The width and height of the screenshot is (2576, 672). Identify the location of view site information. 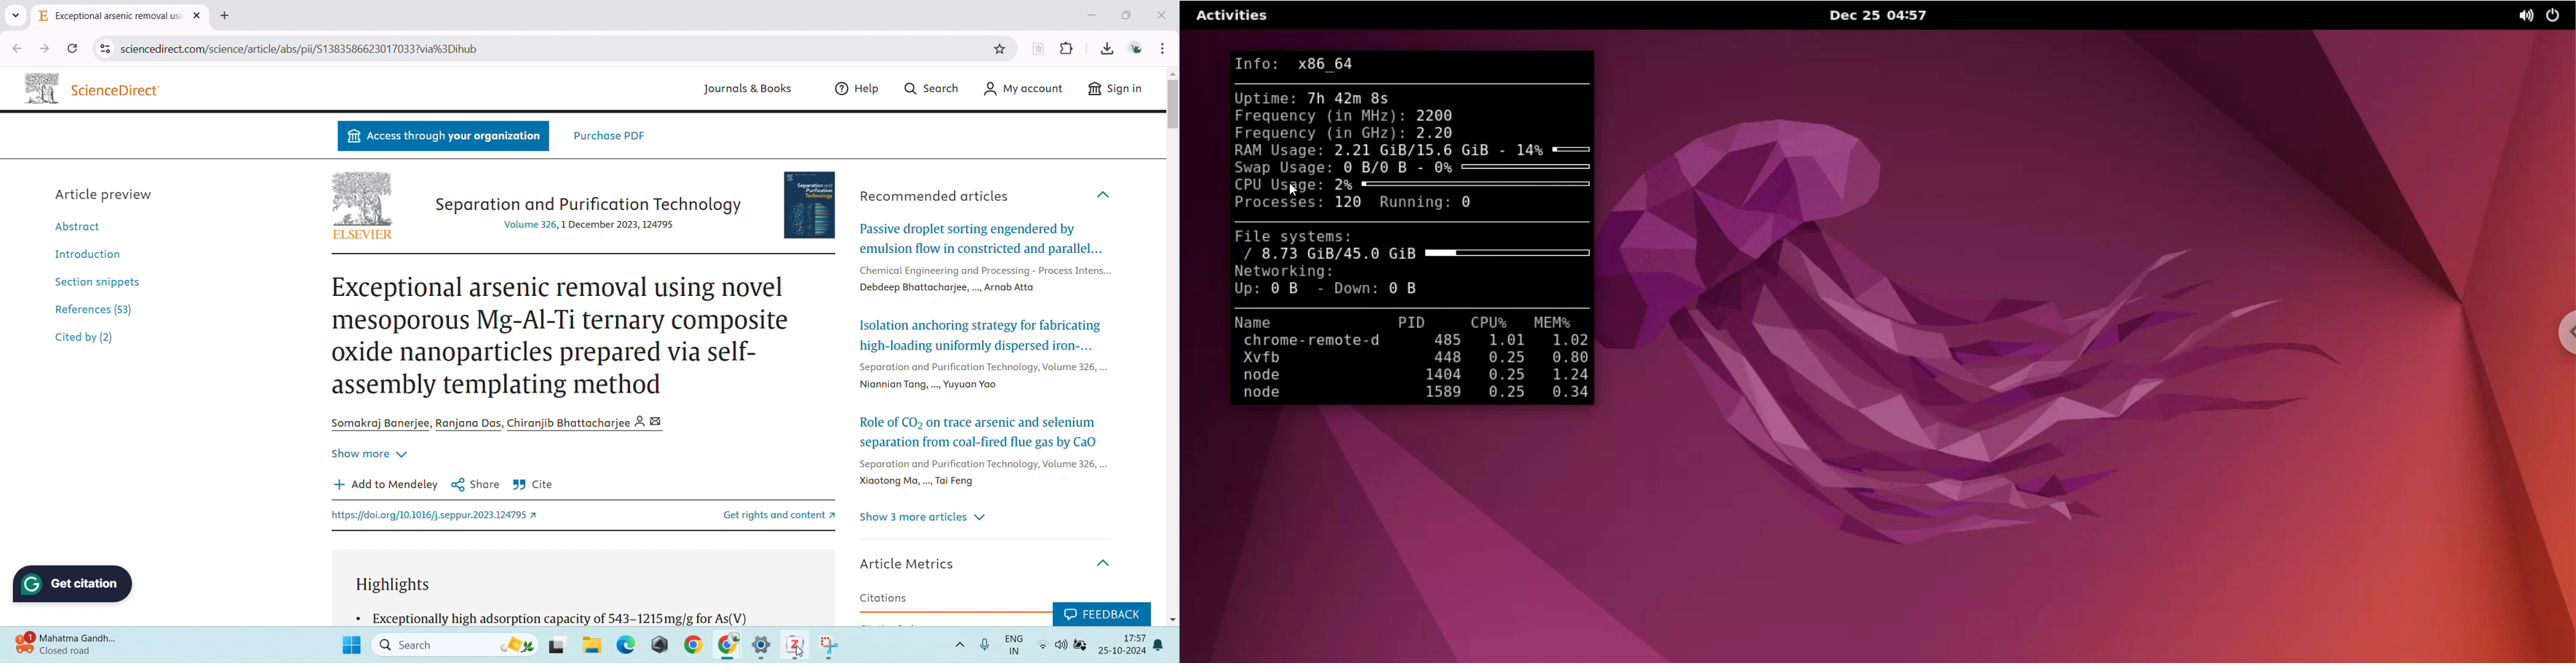
(104, 49).